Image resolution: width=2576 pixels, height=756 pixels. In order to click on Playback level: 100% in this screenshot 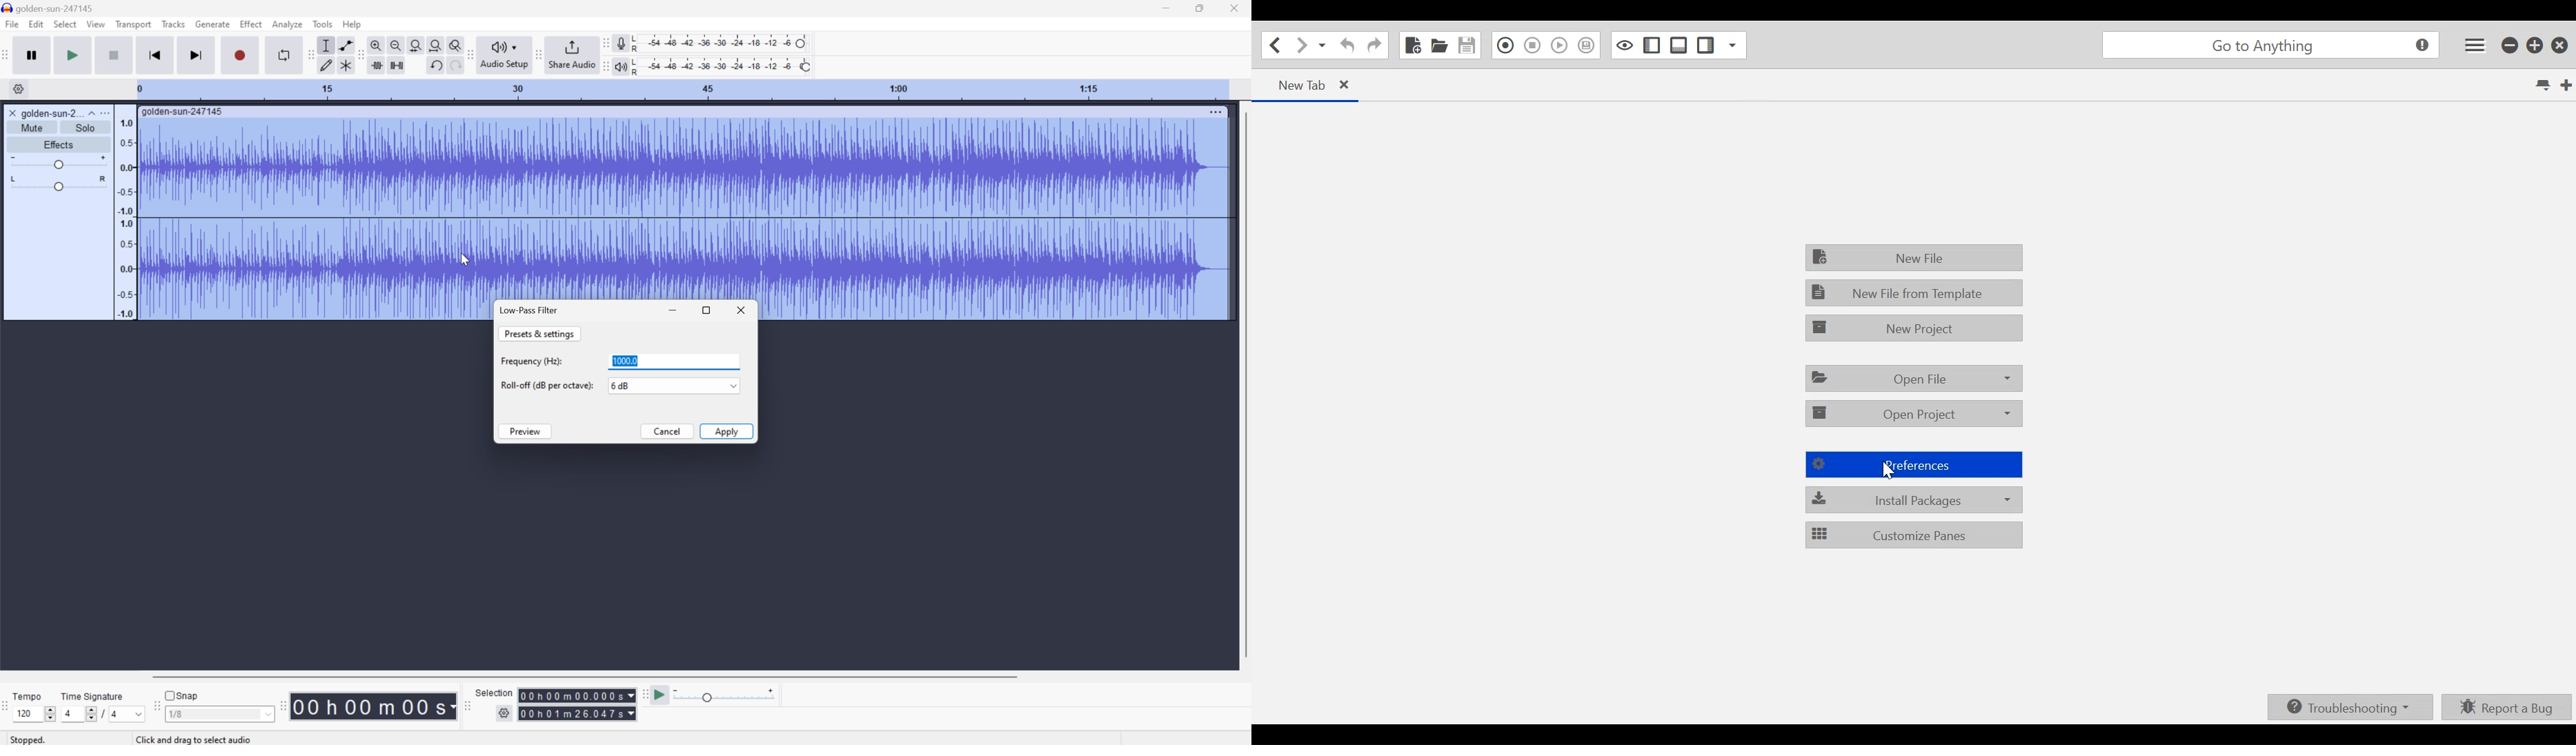, I will do `click(720, 66)`.